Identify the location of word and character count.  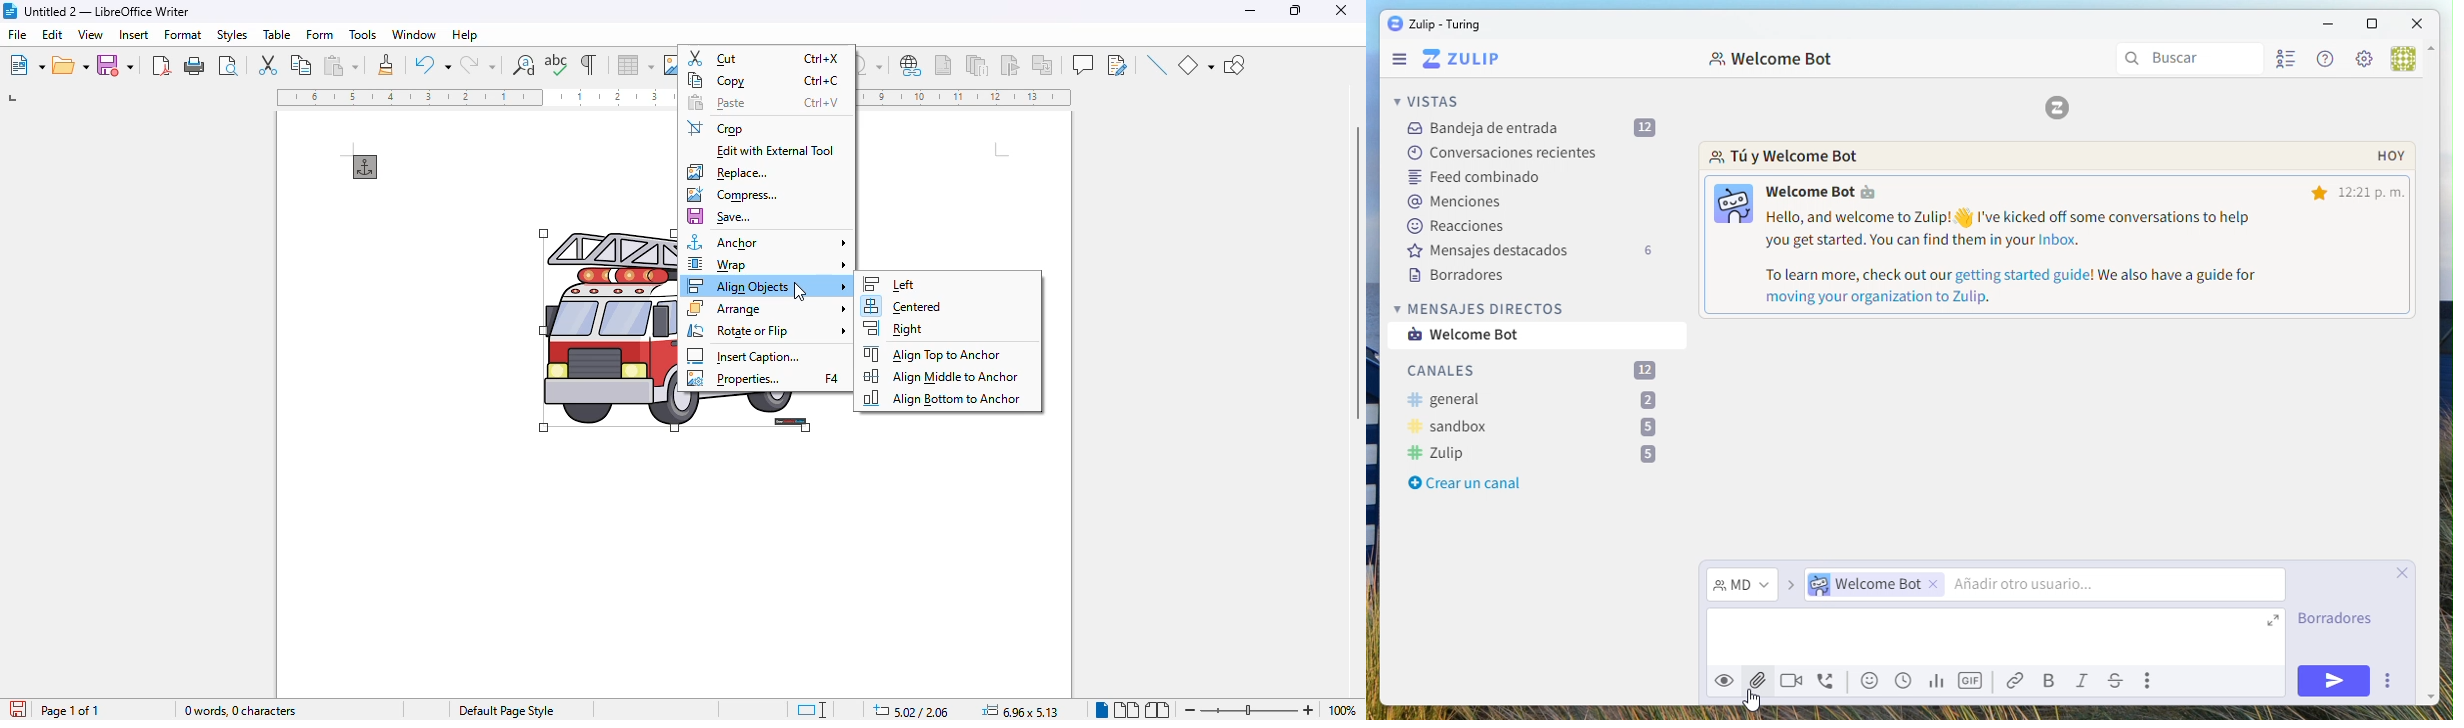
(242, 710).